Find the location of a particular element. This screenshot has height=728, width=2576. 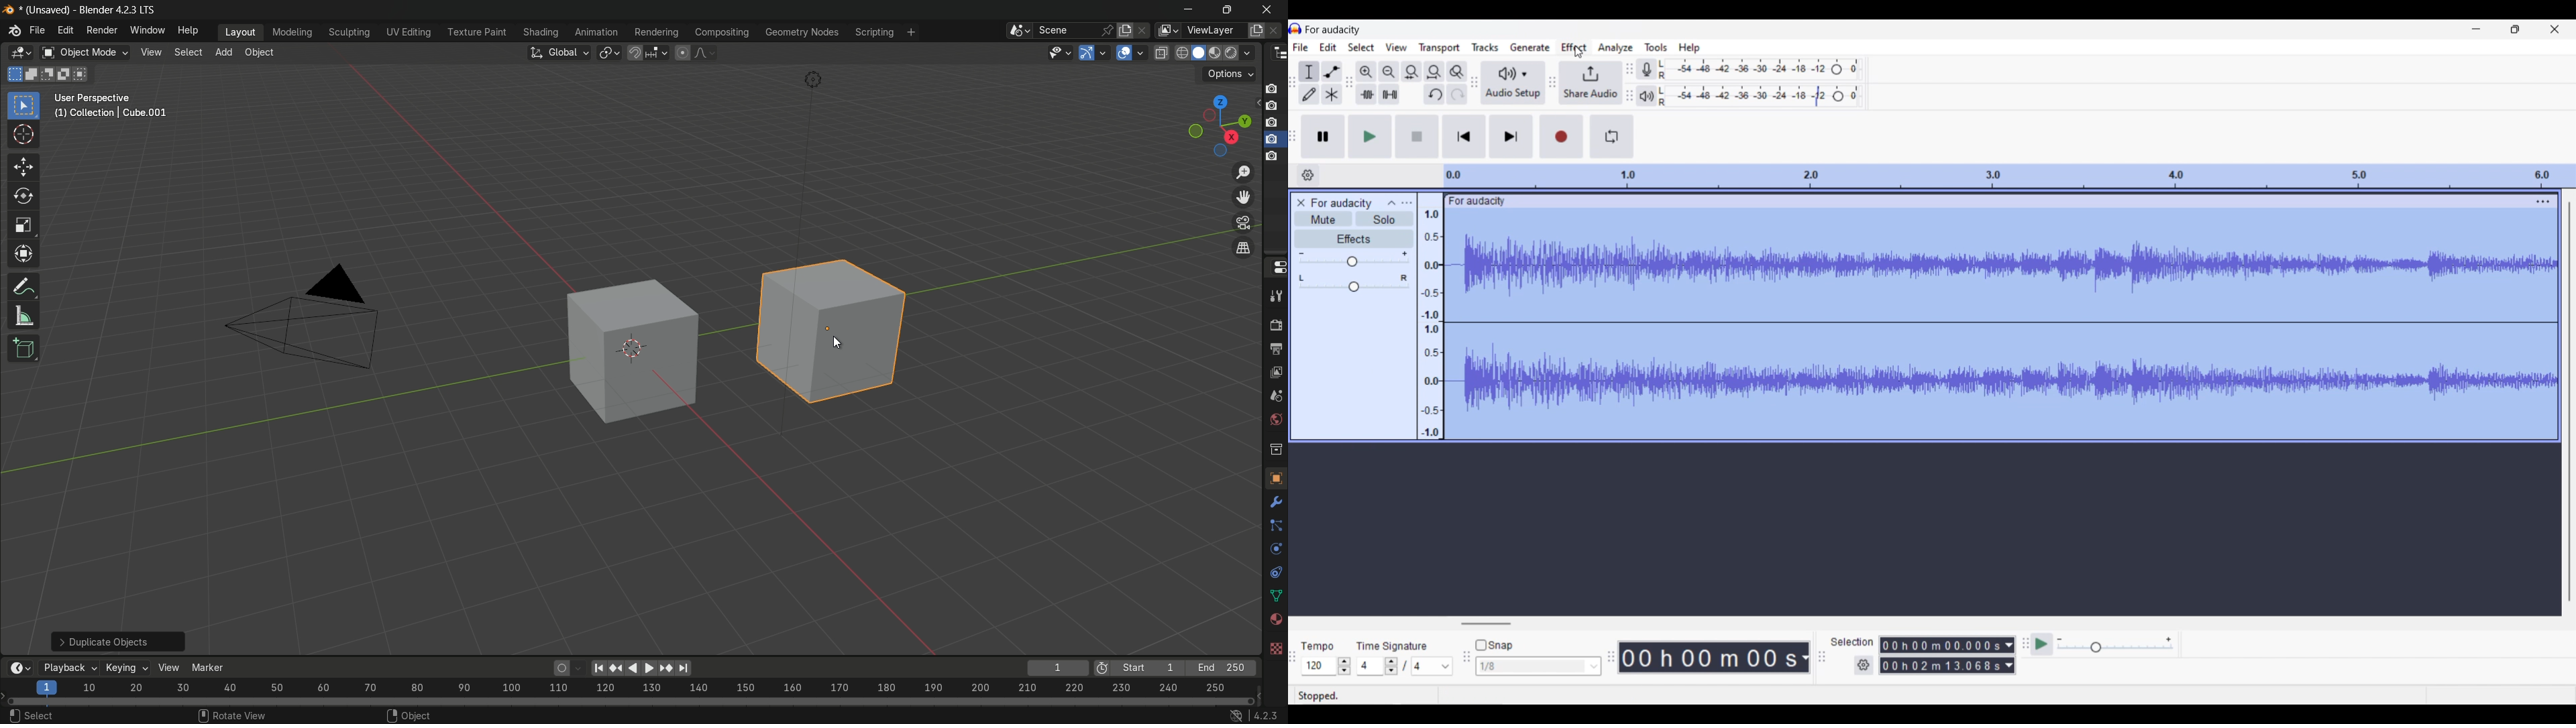

Effects is located at coordinates (1335, 239).